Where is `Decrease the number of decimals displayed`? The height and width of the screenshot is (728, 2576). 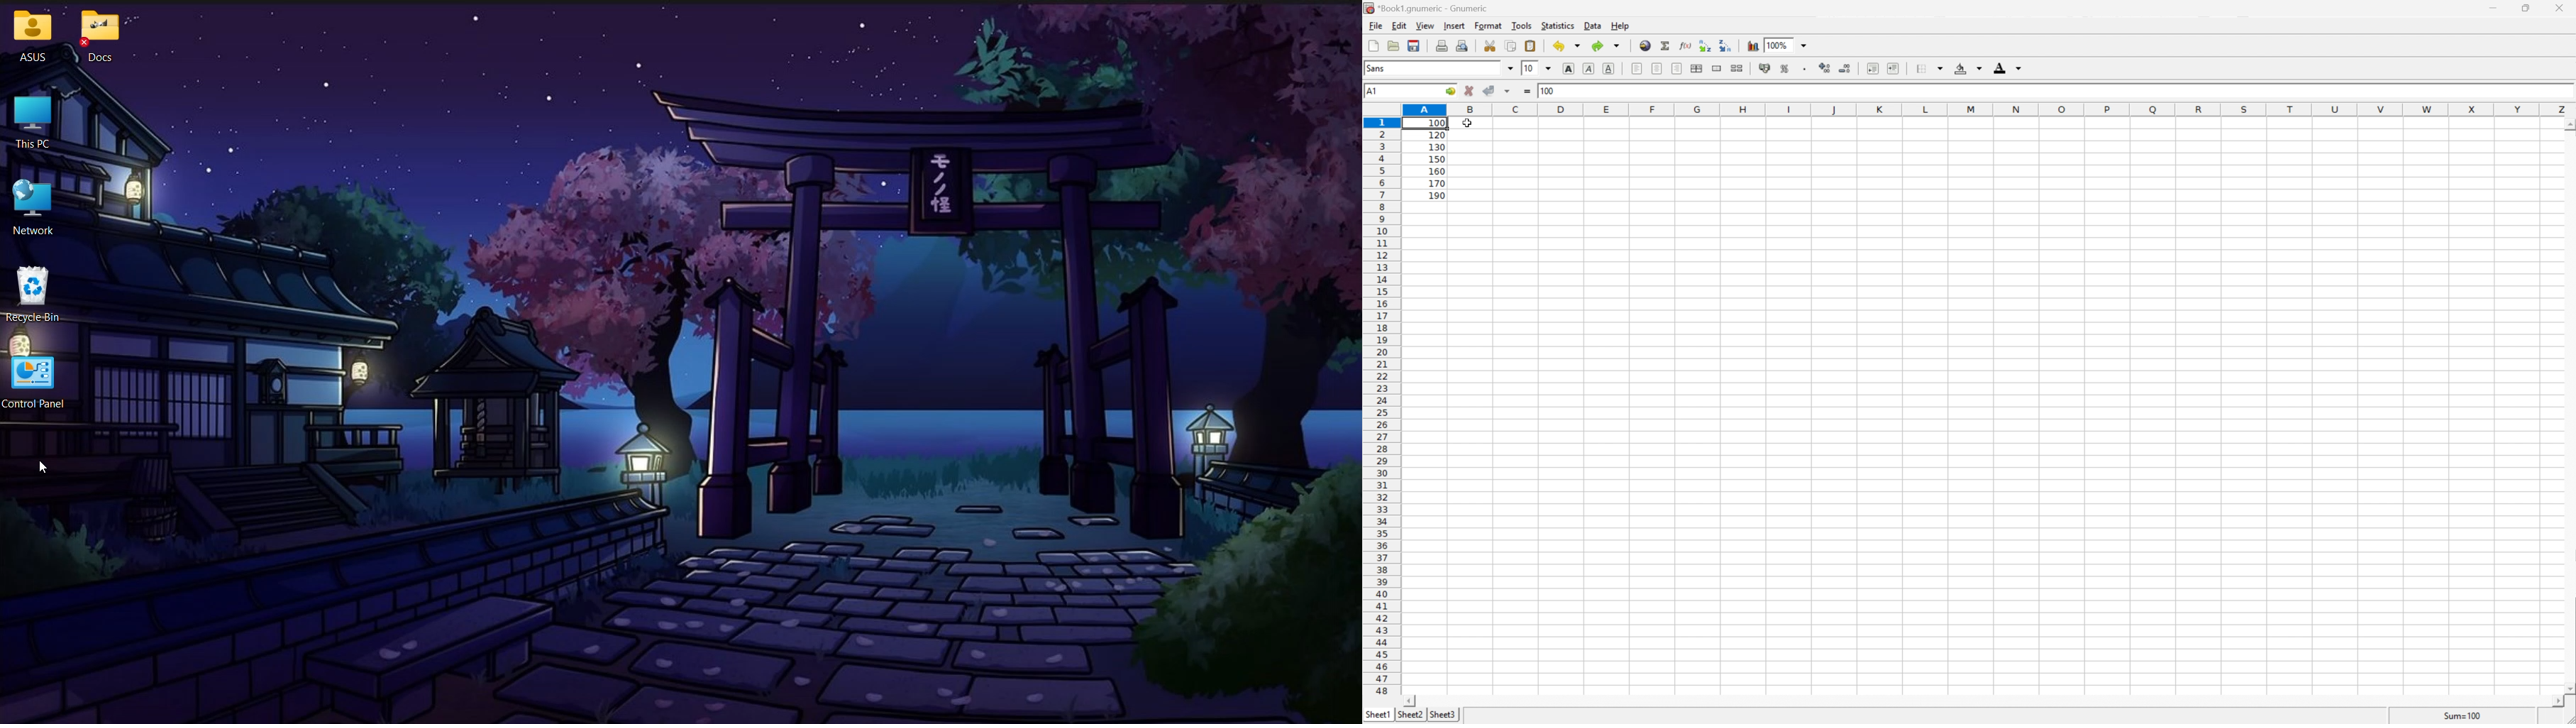
Decrease the number of decimals displayed is located at coordinates (1846, 69).